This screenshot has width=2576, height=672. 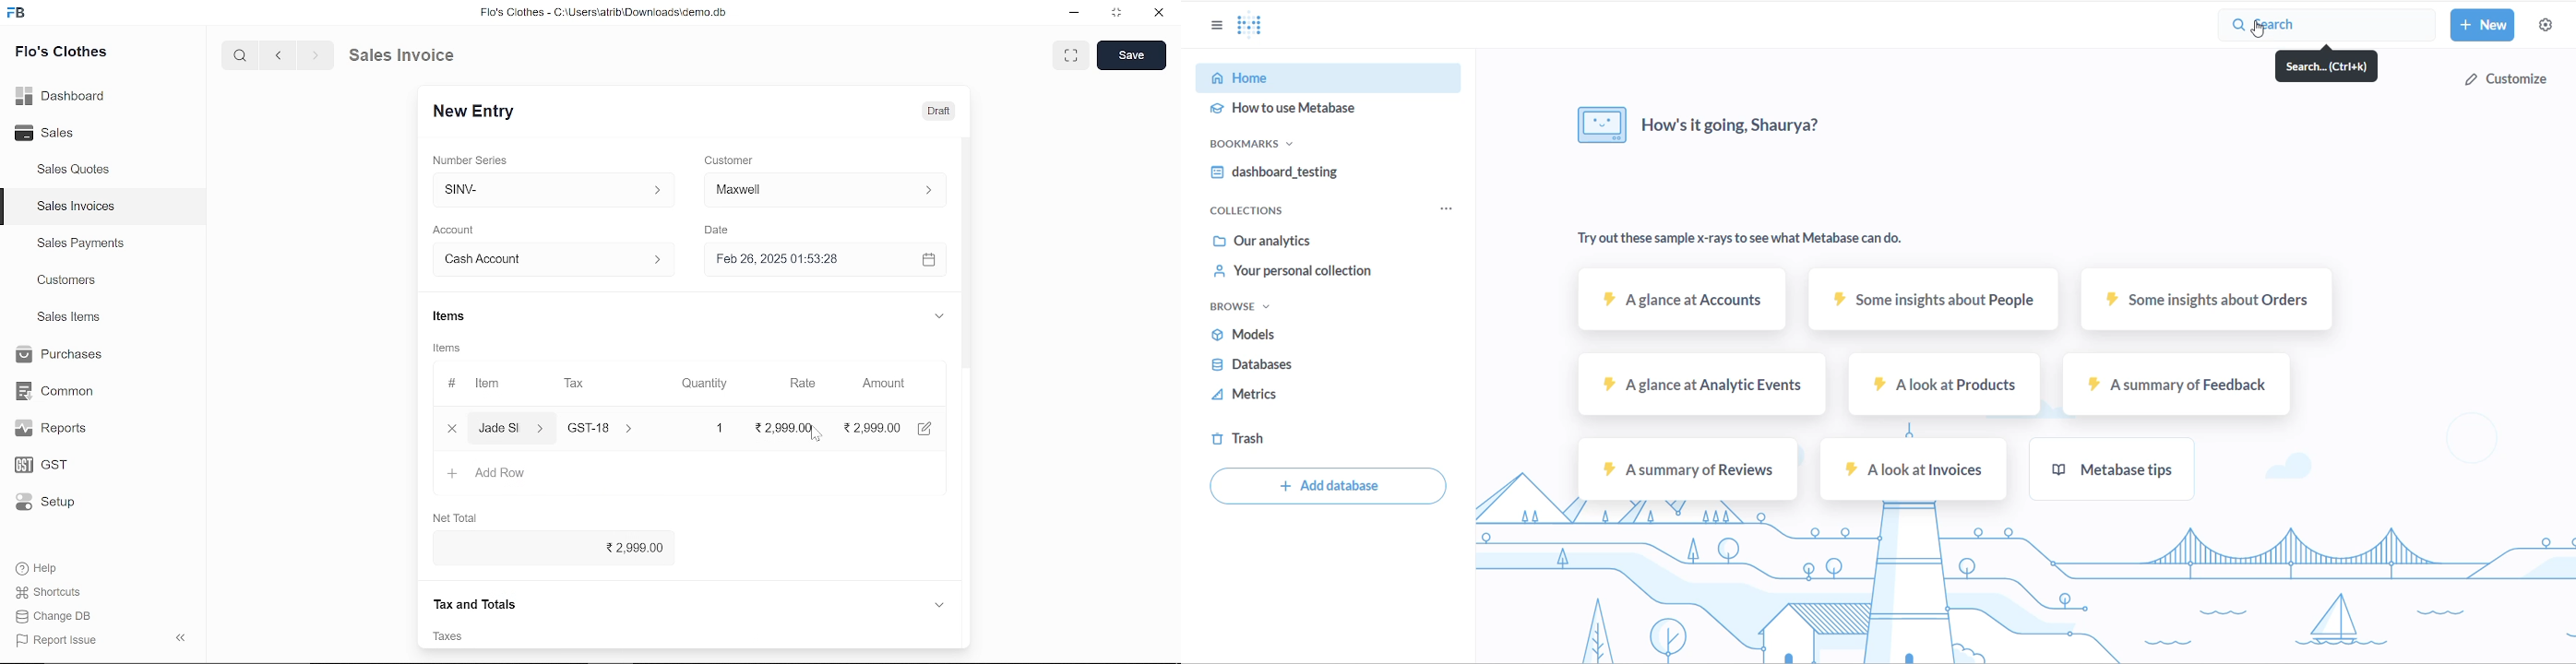 What do you see at coordinates (928, 110) in the screenshot?
I see `Draft` at bounding box center [928, 110].